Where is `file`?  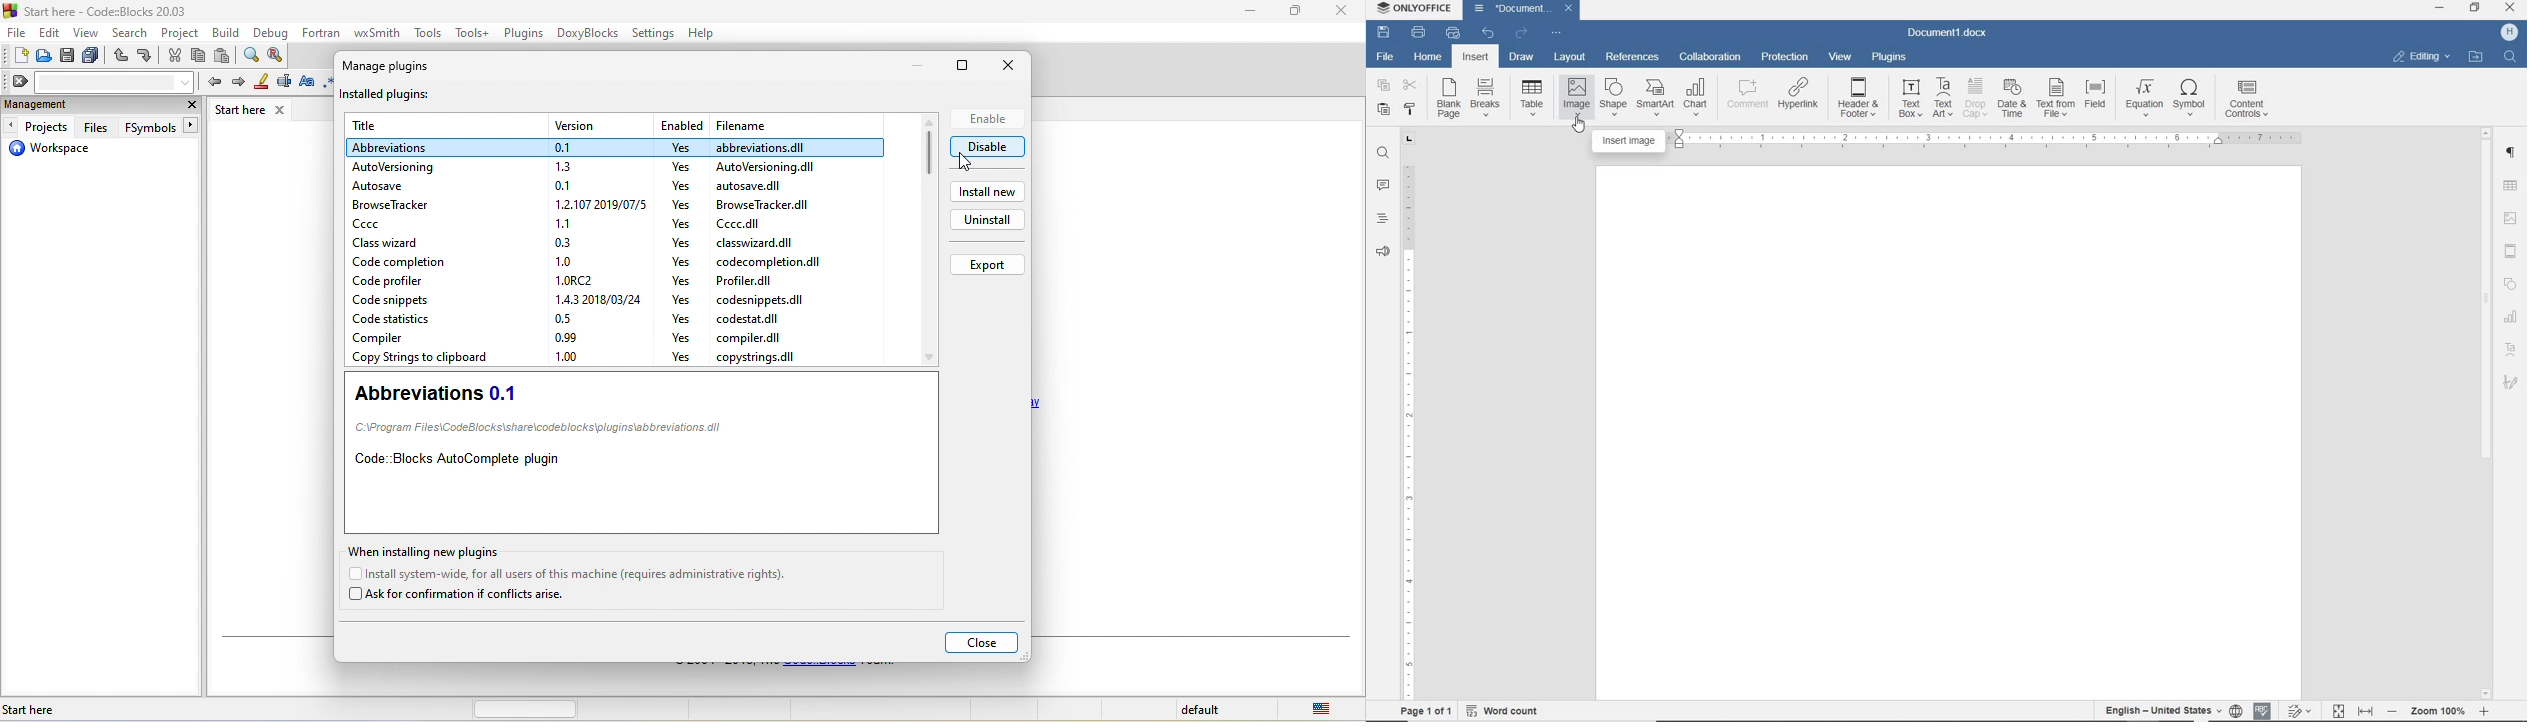
file is located at coordinates (773, 166).